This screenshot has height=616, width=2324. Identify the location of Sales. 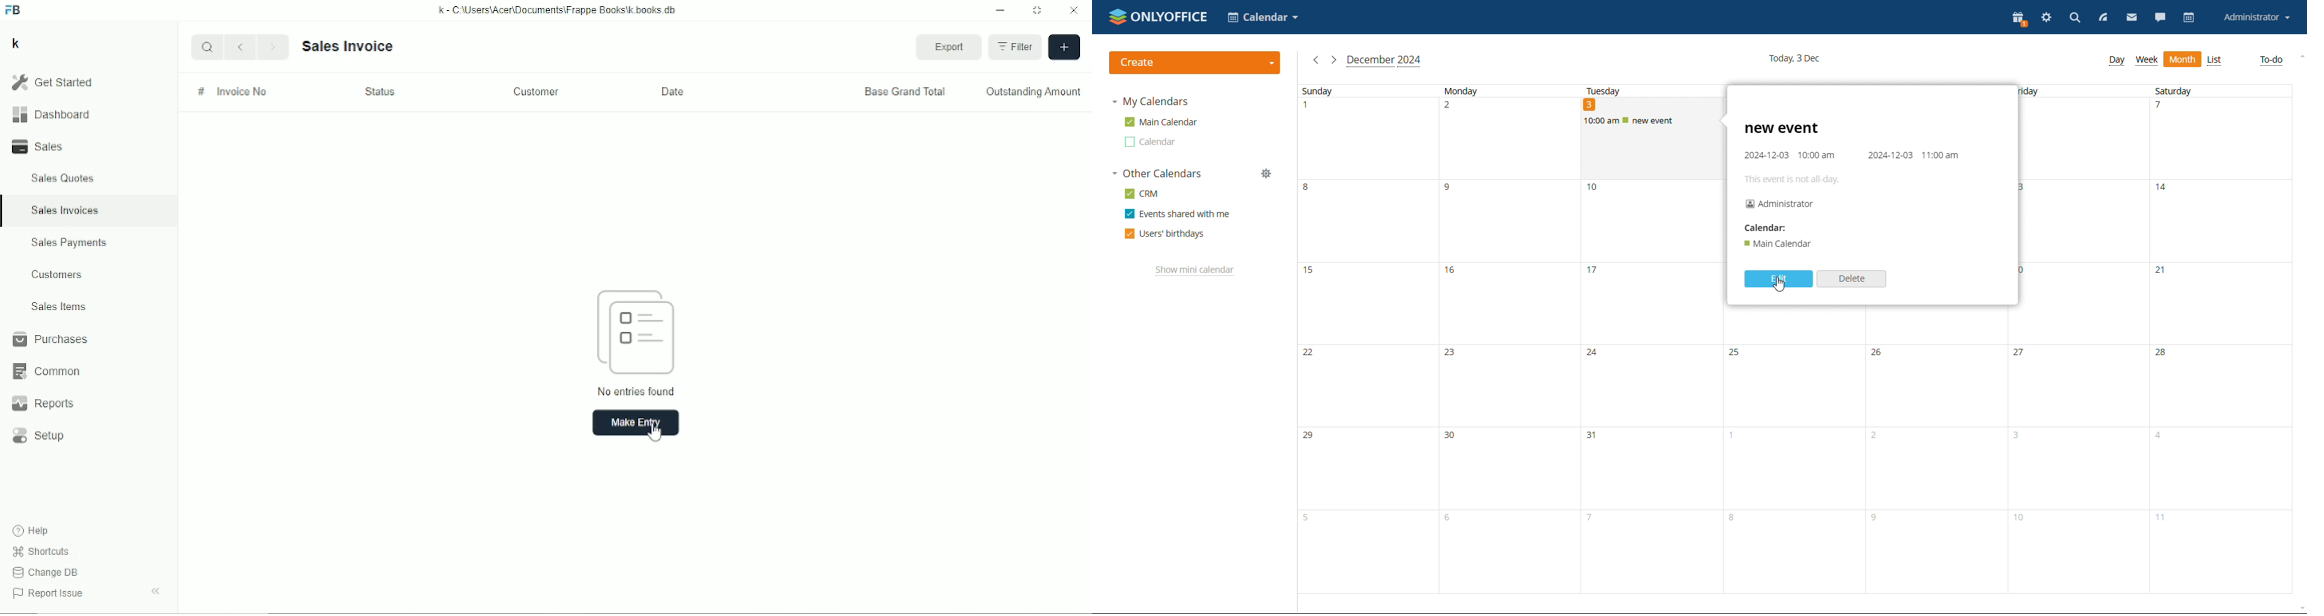
(41, 146).